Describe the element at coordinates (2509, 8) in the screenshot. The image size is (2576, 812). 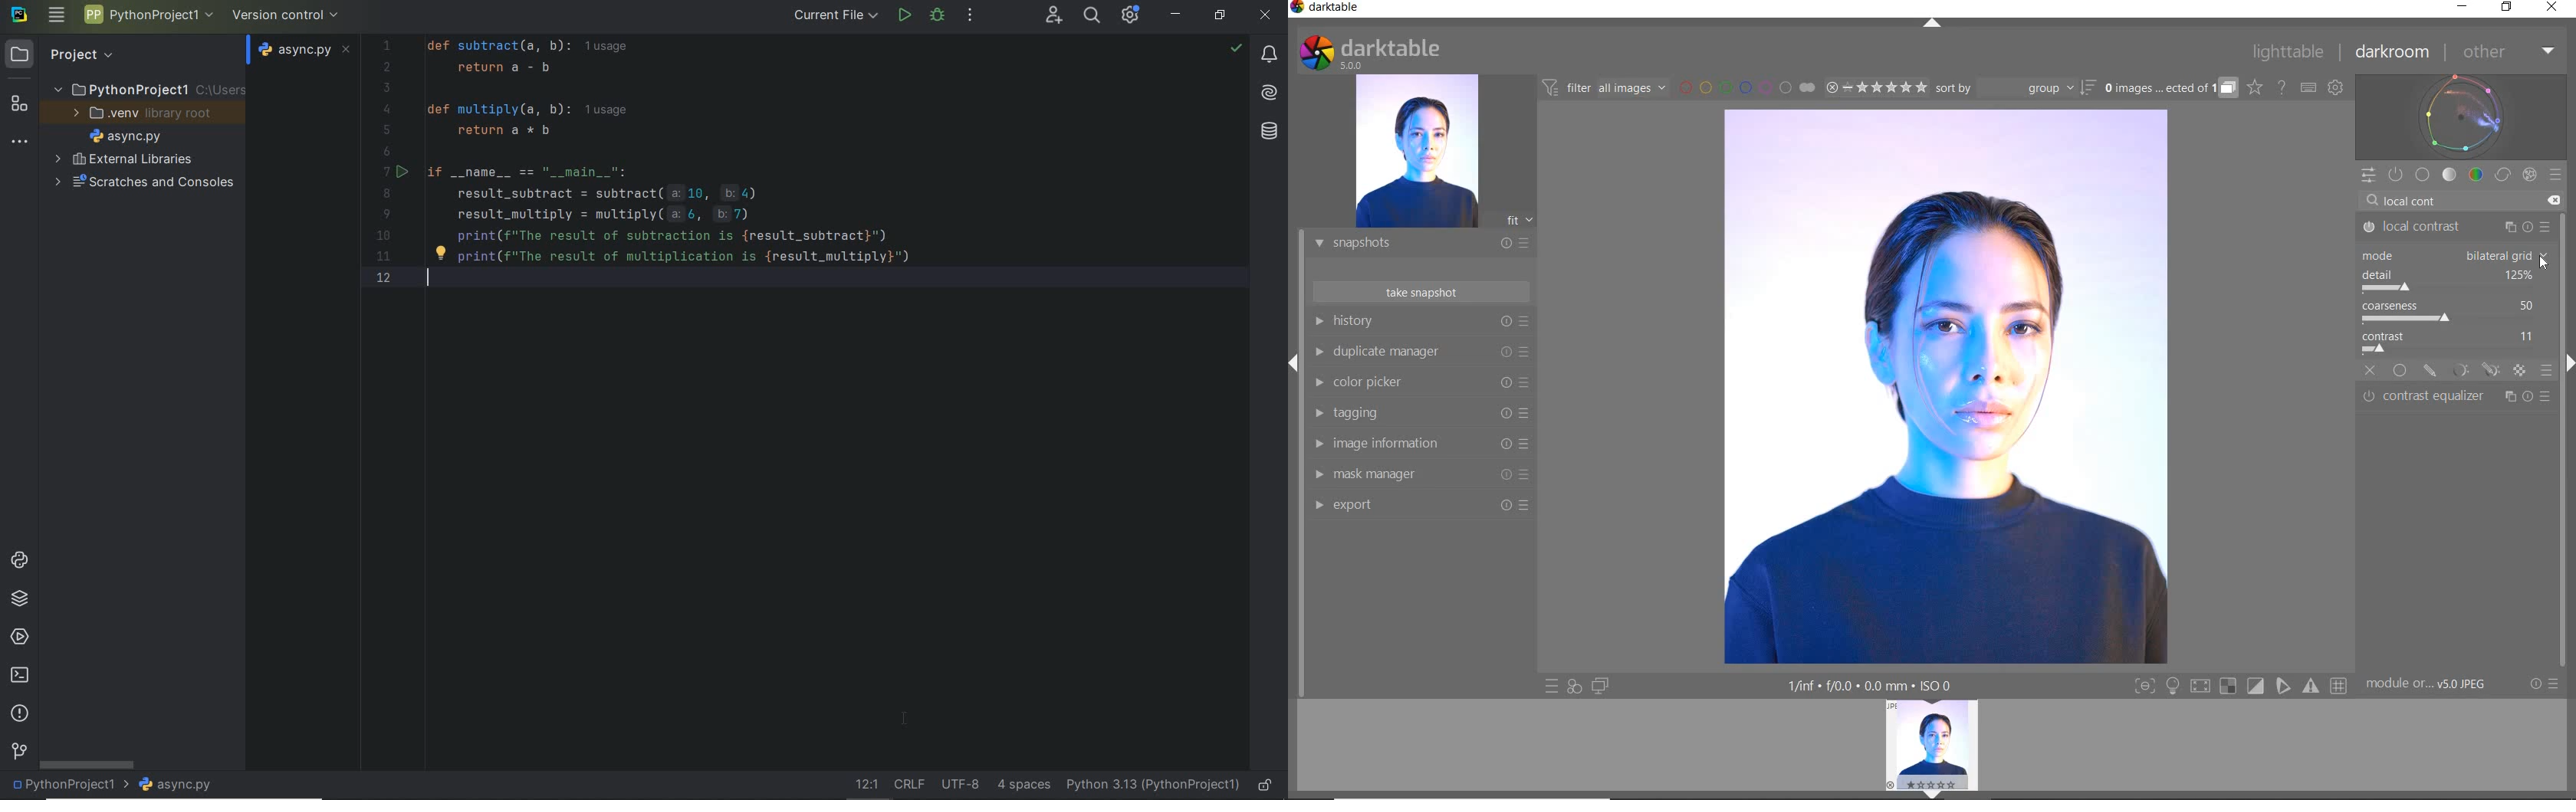
I see `RESTORE` at that location.